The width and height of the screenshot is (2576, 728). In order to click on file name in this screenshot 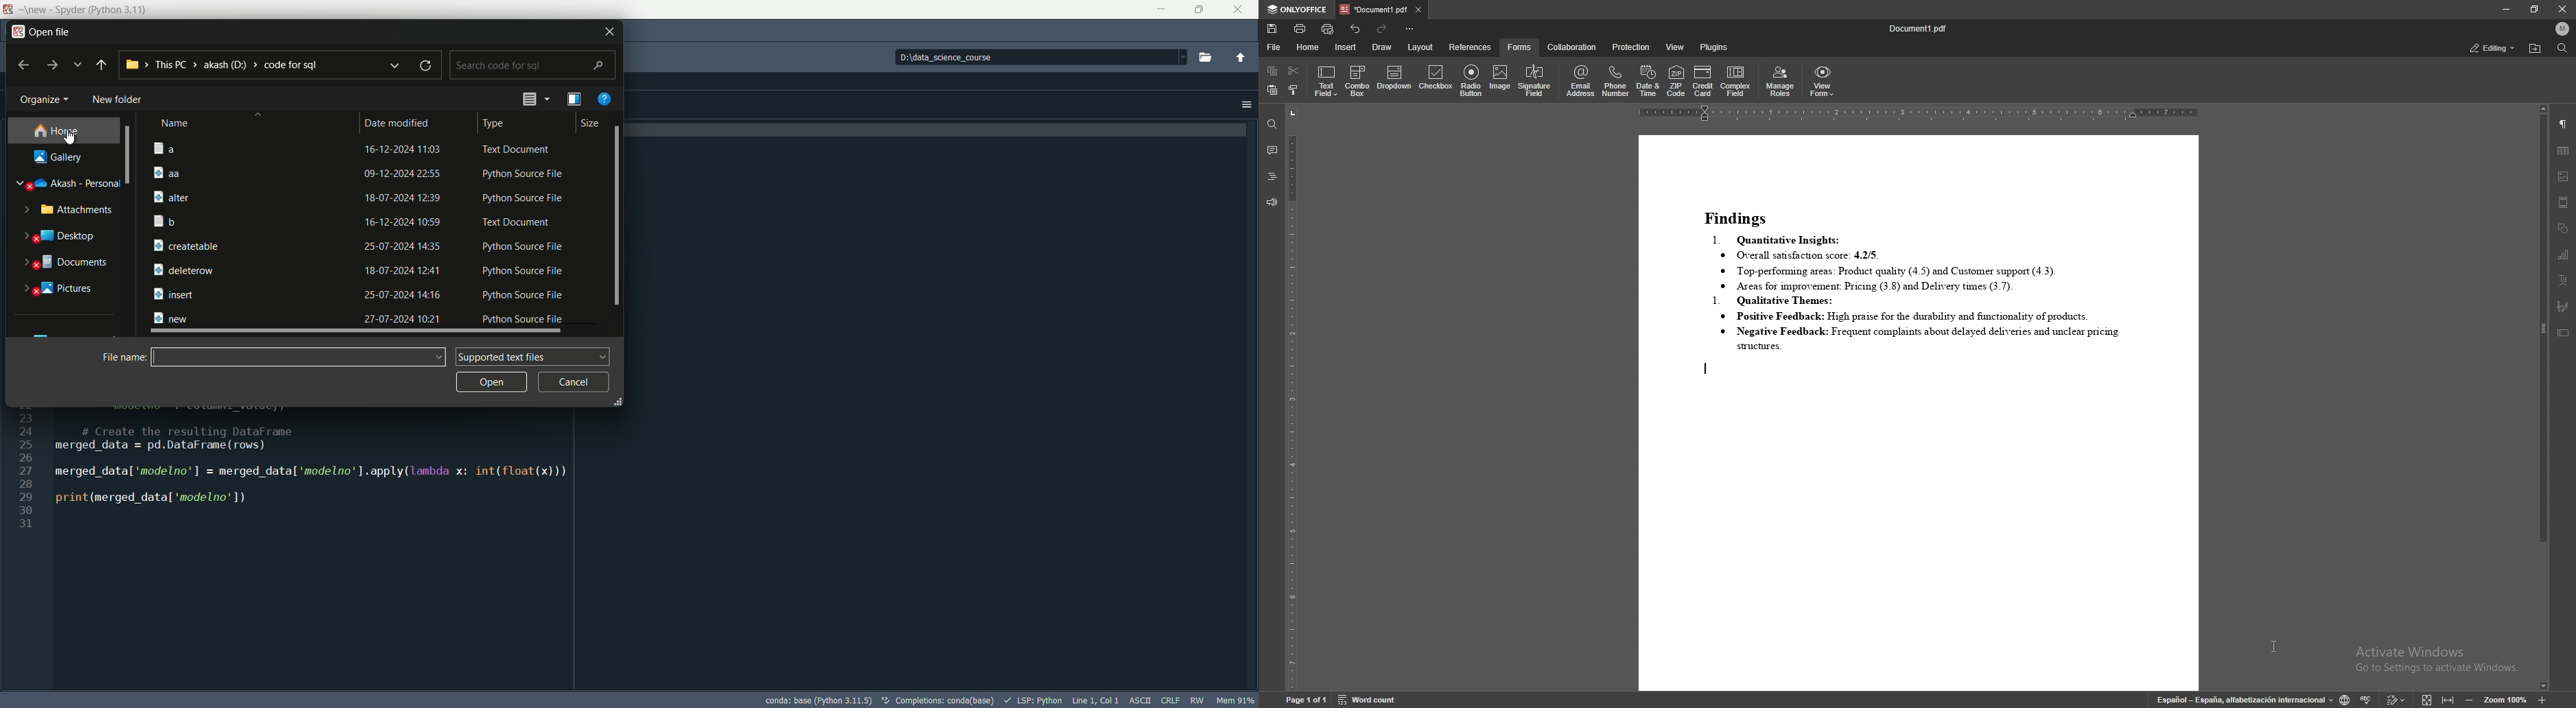, I will do `click(245, 316)`.